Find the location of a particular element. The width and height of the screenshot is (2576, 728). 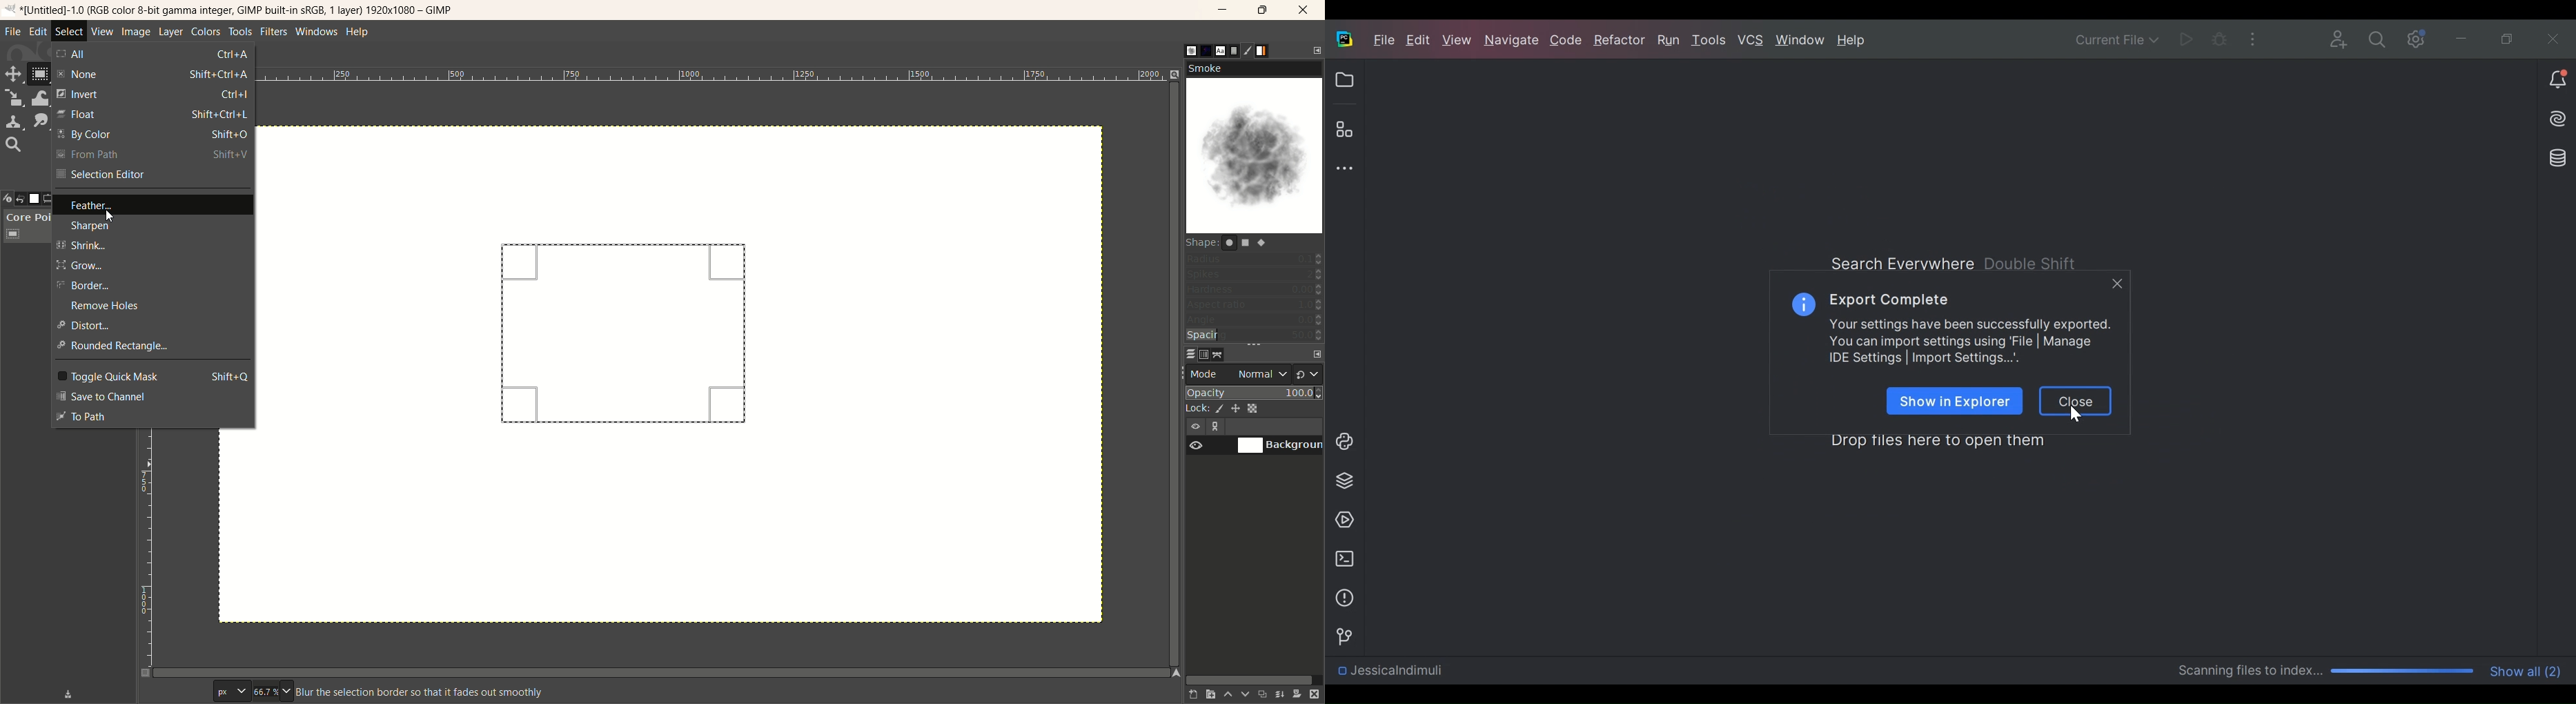

aspect ratio is located at coordinates (1255, 306).